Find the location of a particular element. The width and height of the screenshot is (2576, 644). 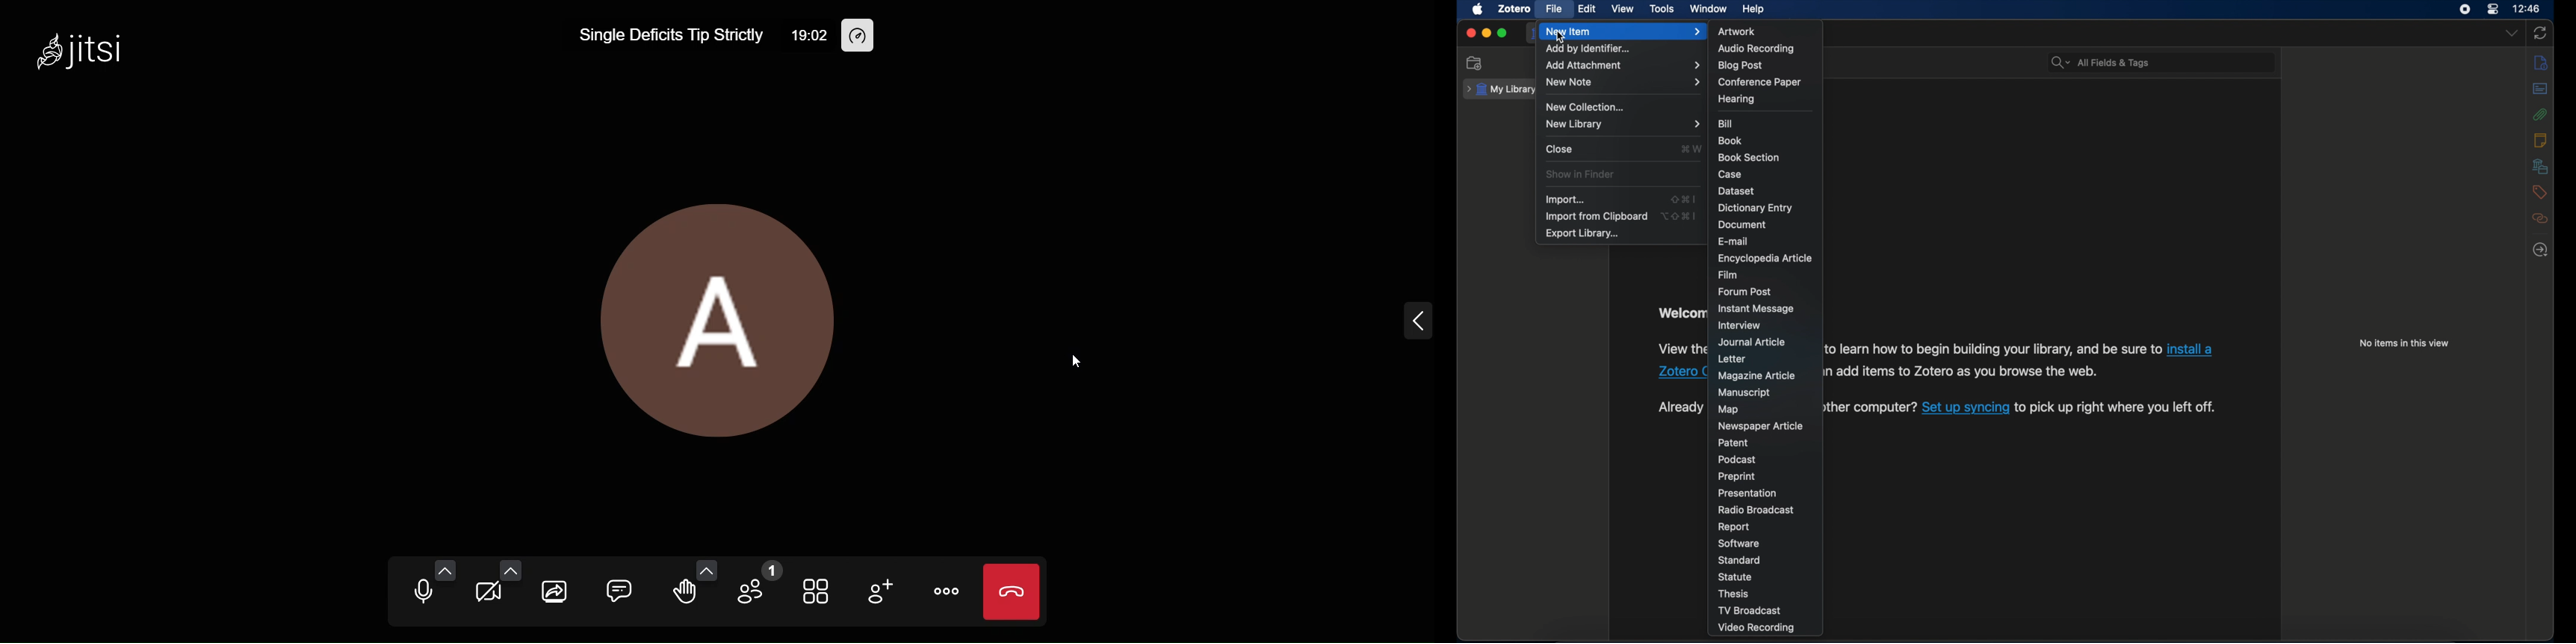

related is located at coordinates (2542, 219).